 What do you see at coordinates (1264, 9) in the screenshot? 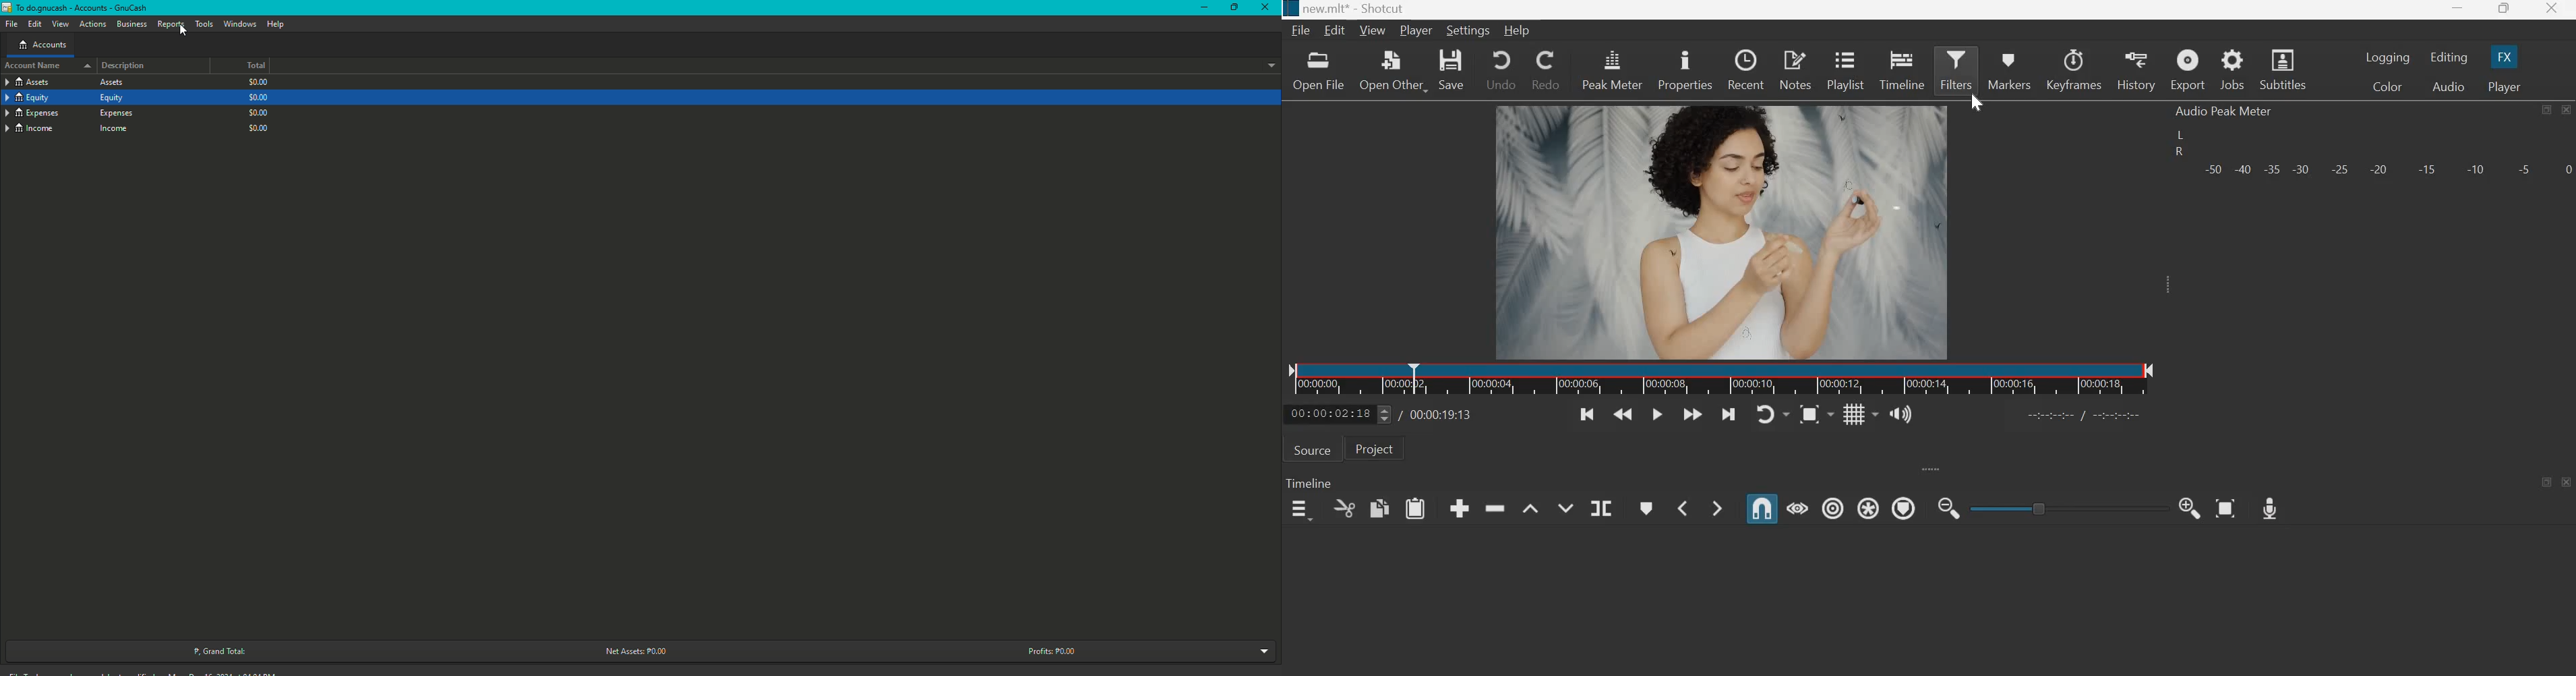
I see `Close` at bounding box center [1264, 9].